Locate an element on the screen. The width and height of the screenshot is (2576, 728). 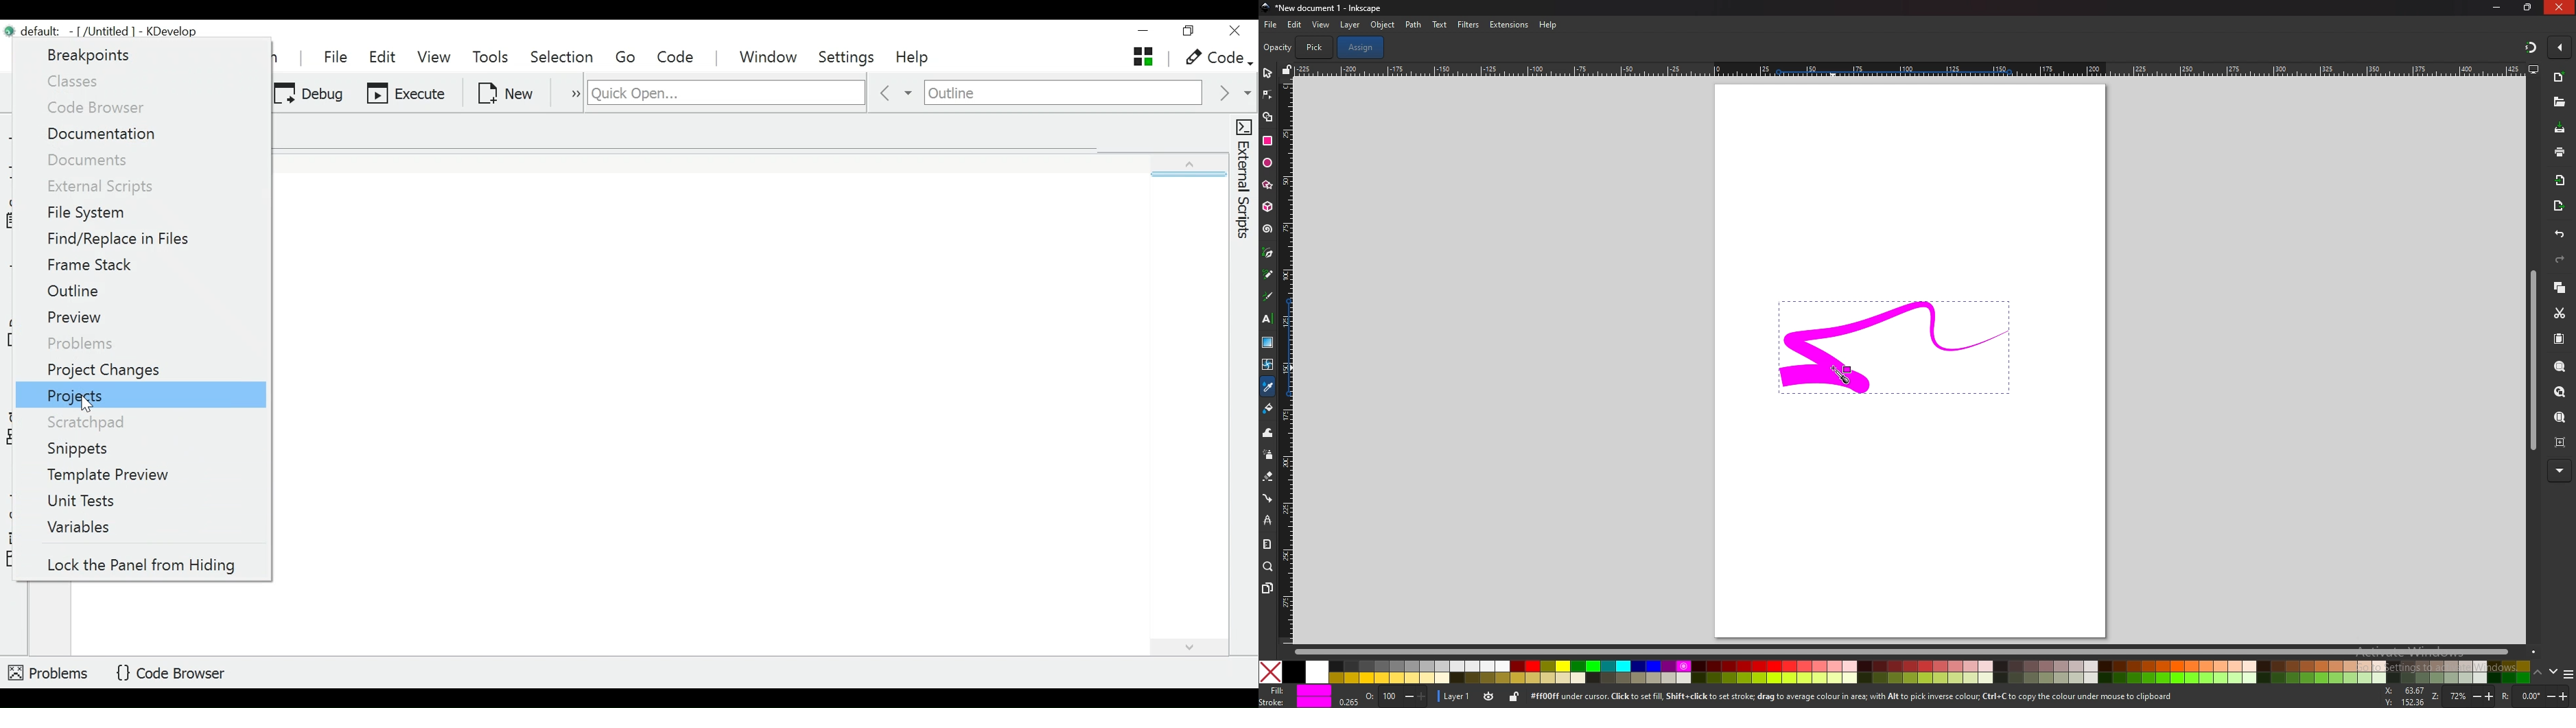
gradient is located at coordinates (1267, 341).